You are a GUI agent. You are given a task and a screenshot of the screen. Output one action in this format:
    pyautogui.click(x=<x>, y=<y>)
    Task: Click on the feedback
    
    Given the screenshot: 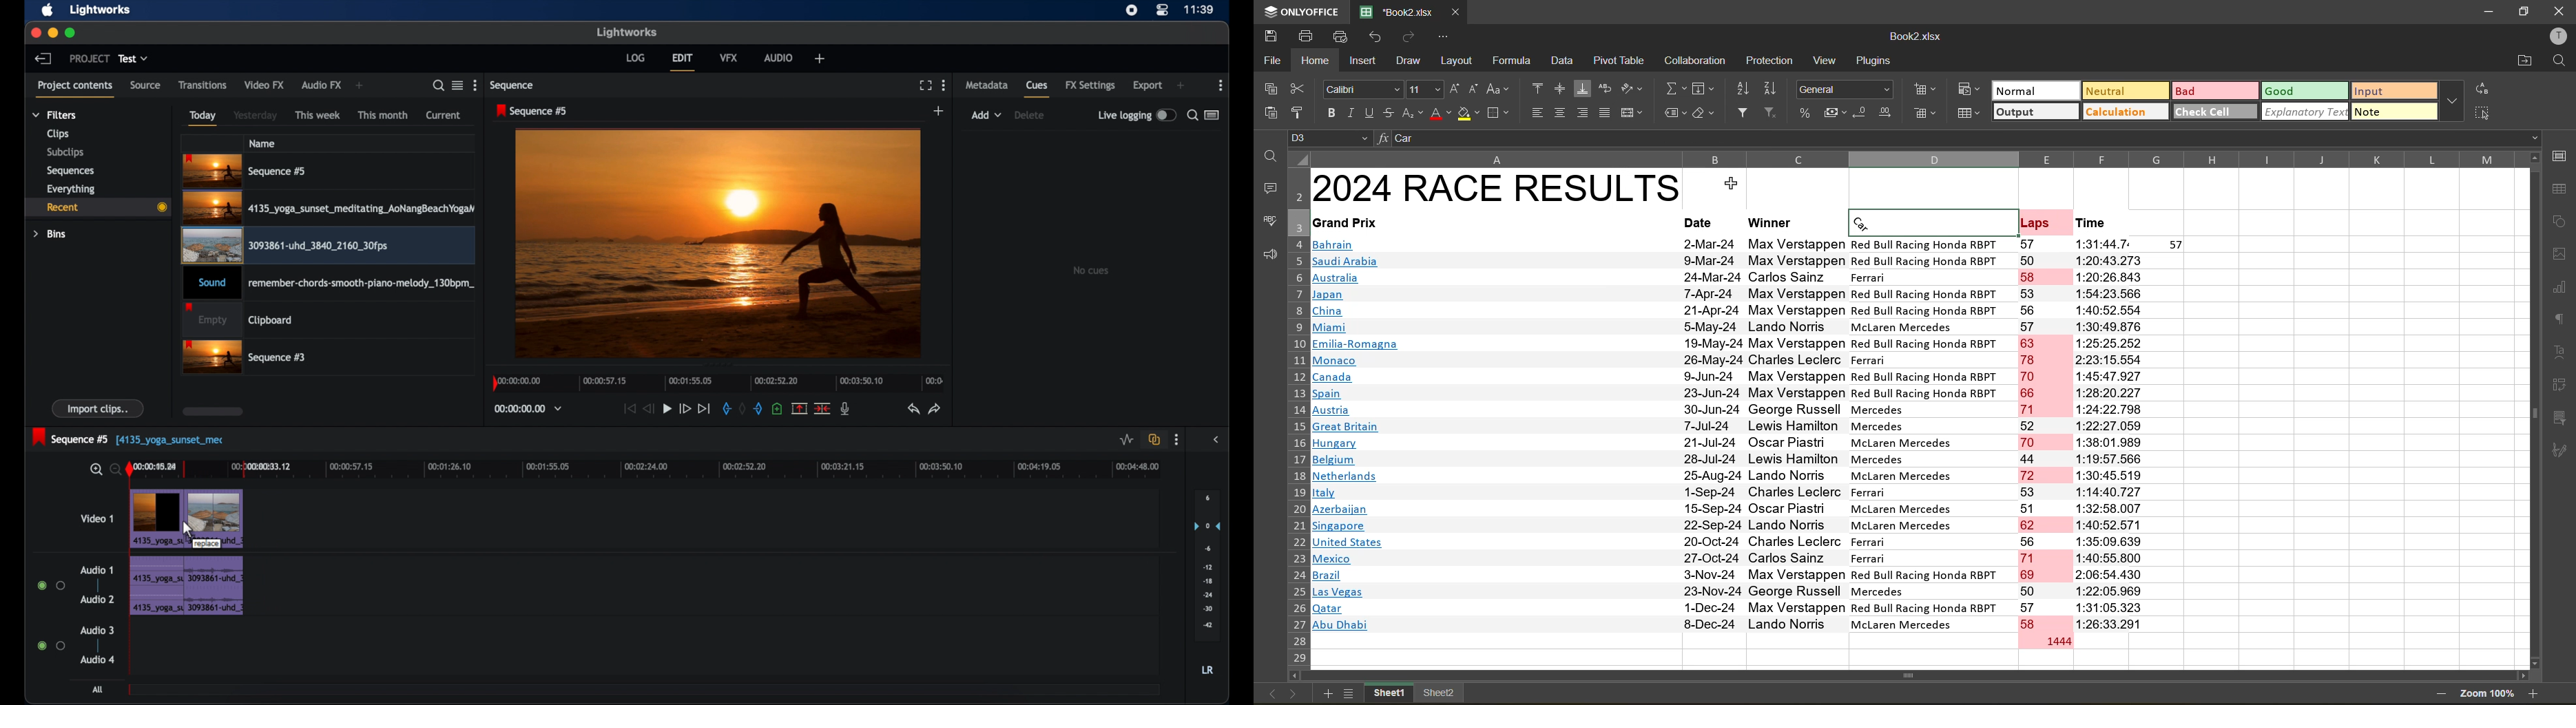 What is the action you would take?
    pyautogui.click(x=1267, y=255)
    